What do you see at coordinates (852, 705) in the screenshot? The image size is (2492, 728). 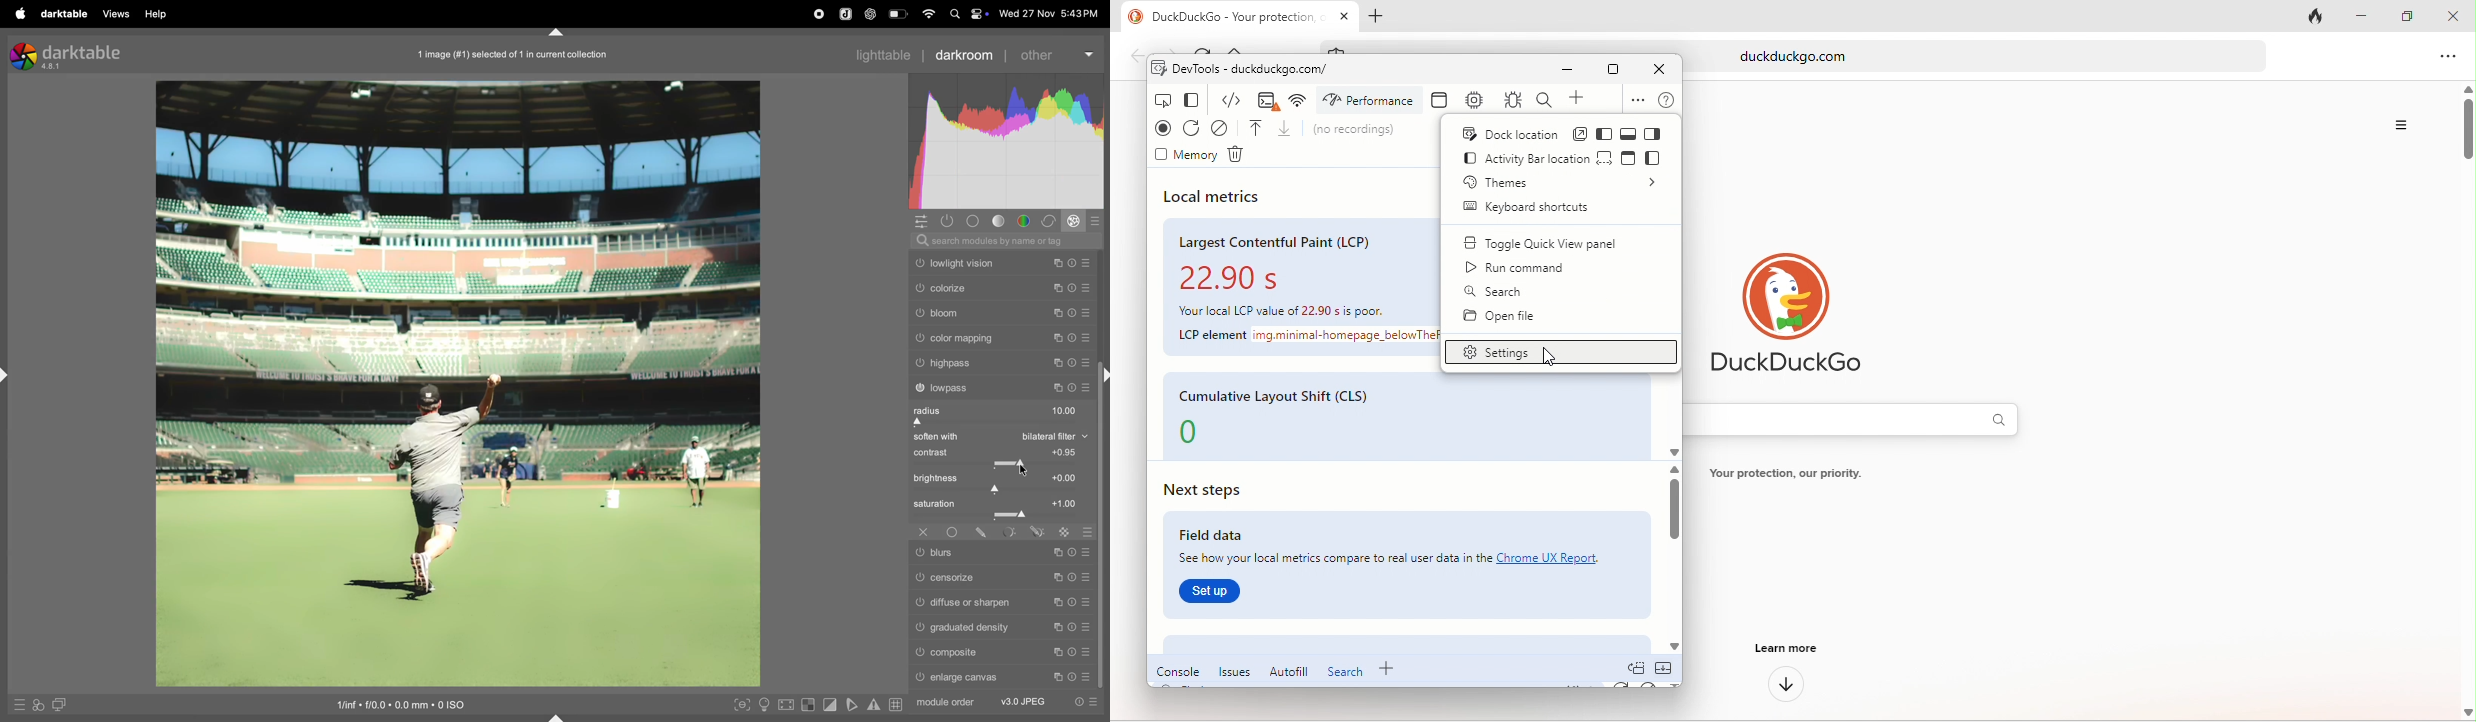 I see `toggle soft proffing` at bounding box center [852, 705].